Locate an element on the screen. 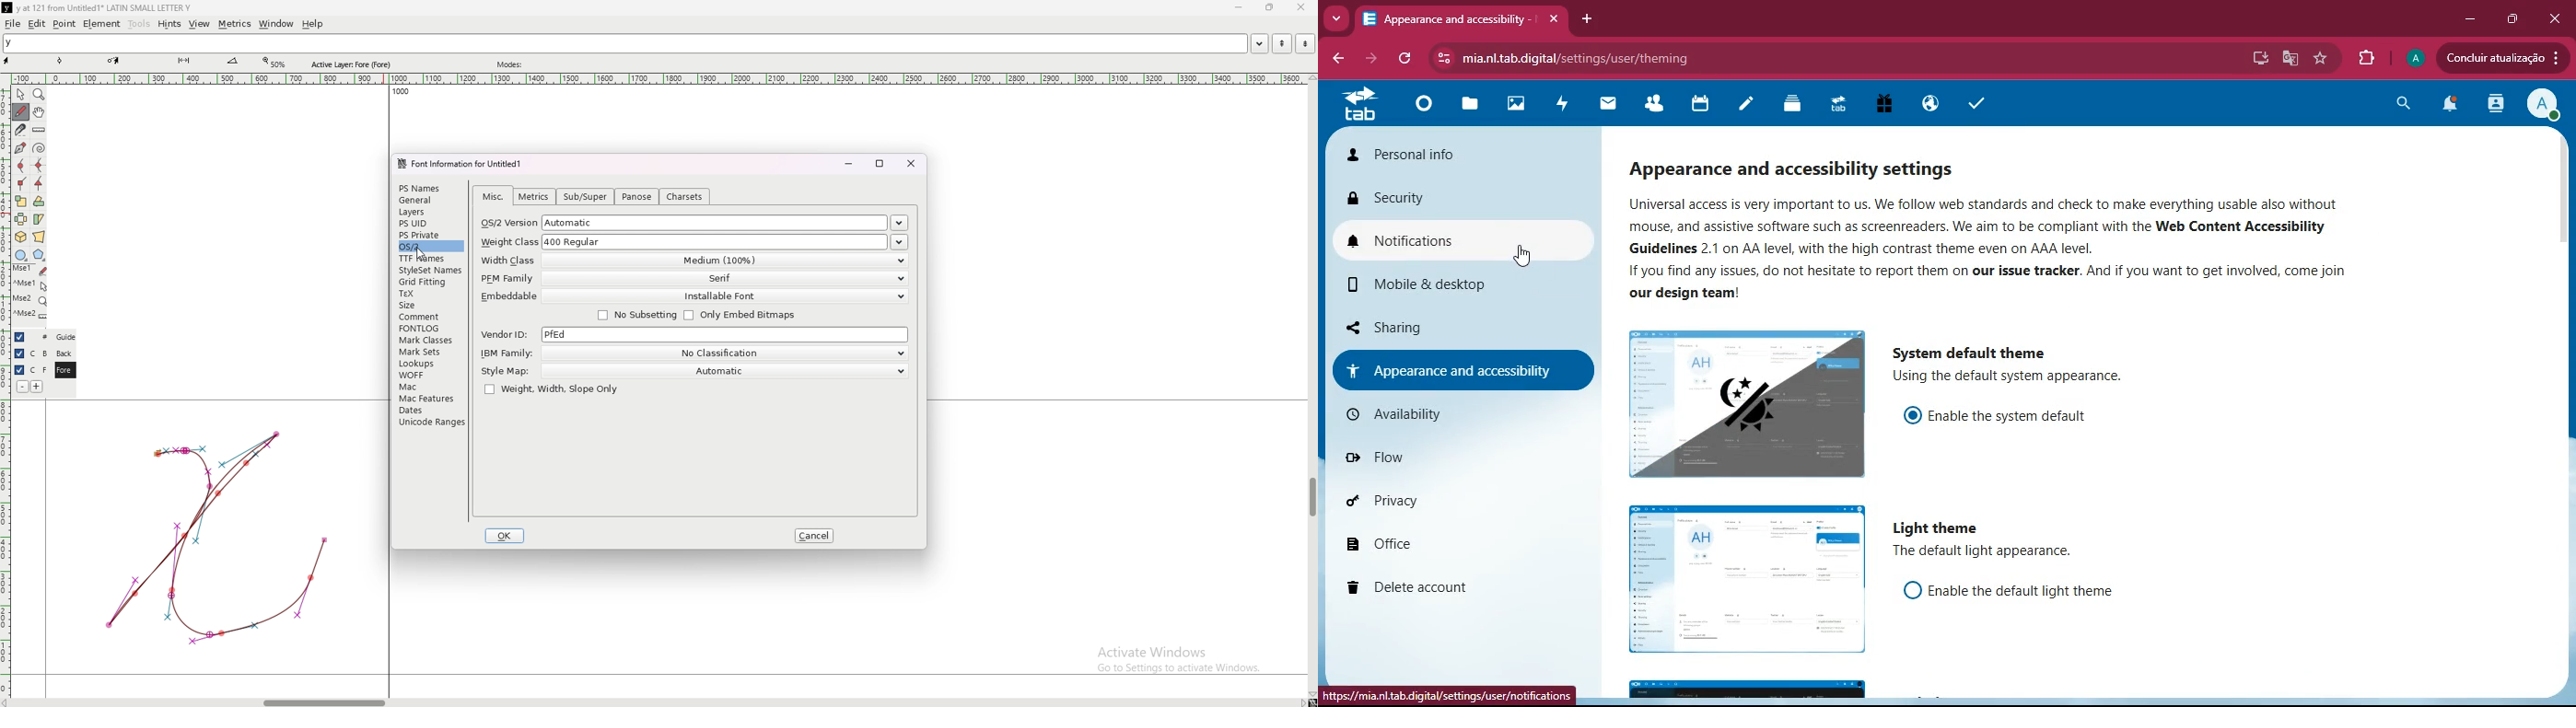 Image resolution: width=2576 pixels, height=728 pixels. notes is located at coordinates (1743, 108).